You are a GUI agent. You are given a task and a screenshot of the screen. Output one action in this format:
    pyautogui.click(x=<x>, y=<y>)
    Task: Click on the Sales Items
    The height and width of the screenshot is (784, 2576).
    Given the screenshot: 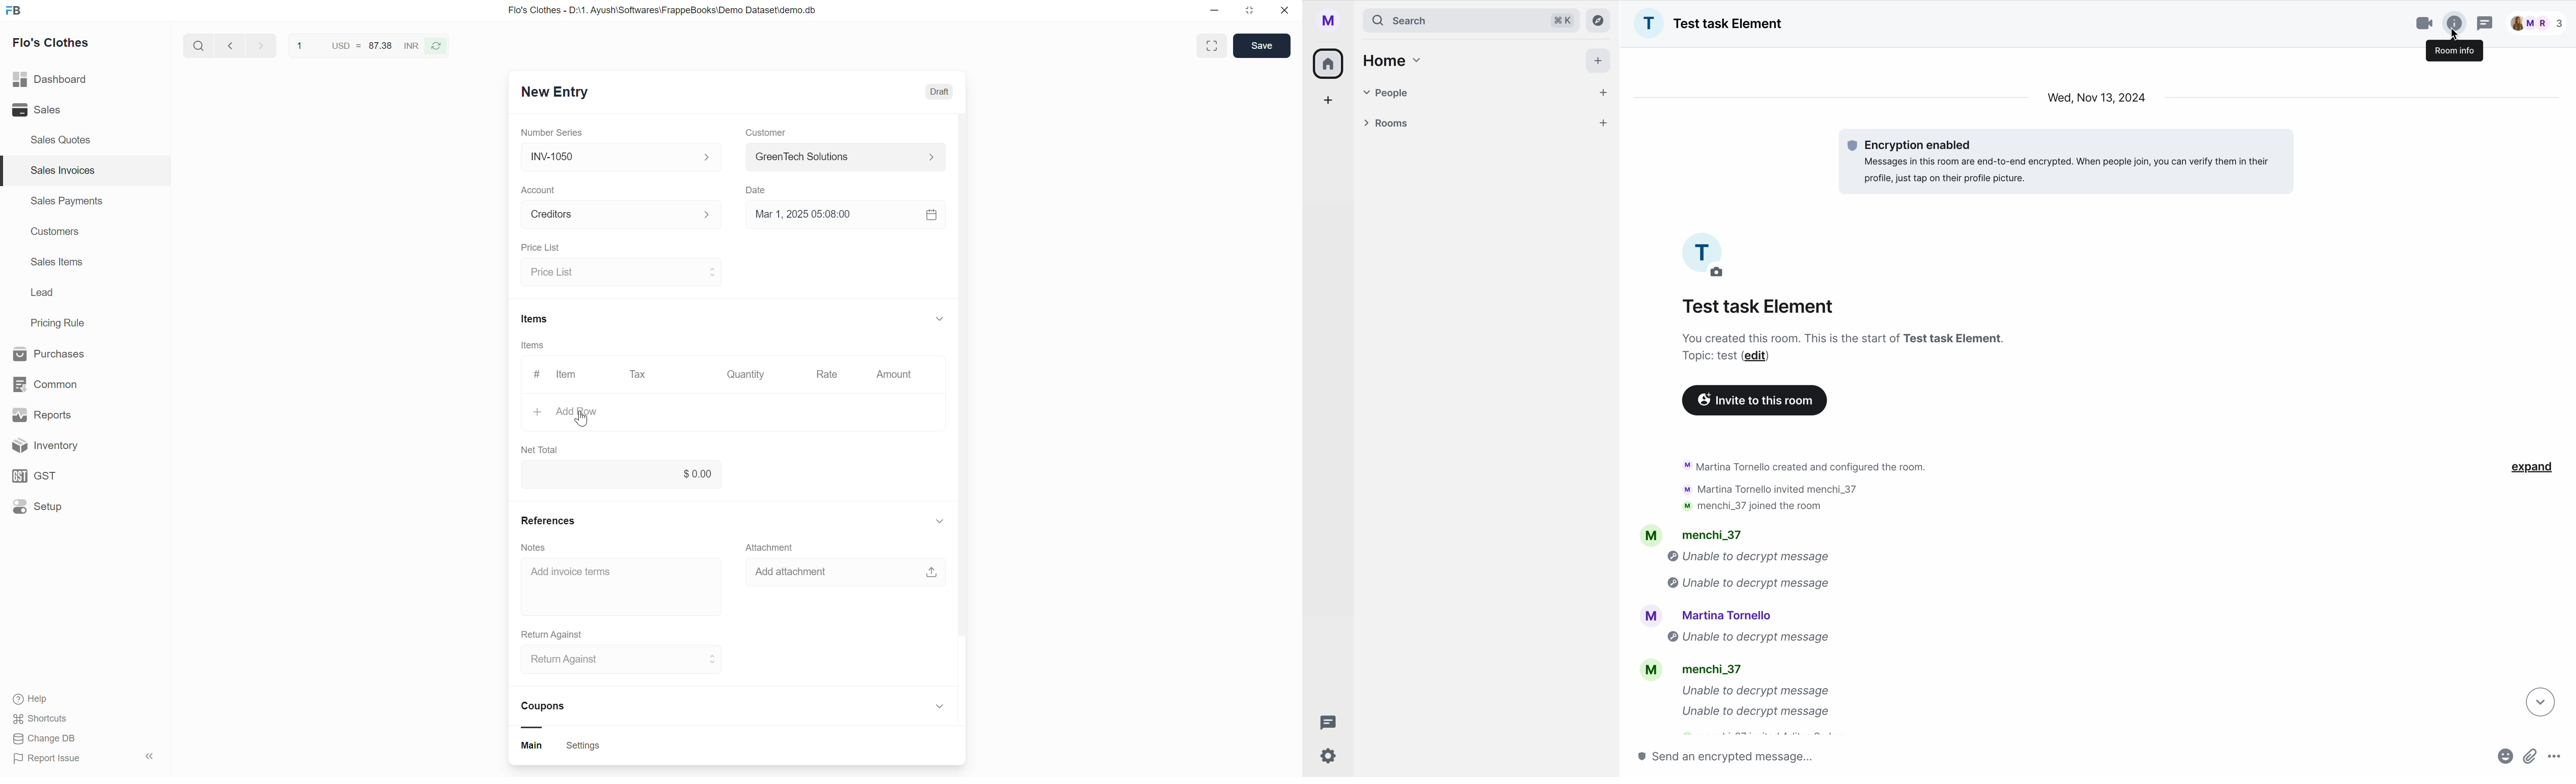 What is the action you would take?
    pyautogui.click(x=57, y=263)
    